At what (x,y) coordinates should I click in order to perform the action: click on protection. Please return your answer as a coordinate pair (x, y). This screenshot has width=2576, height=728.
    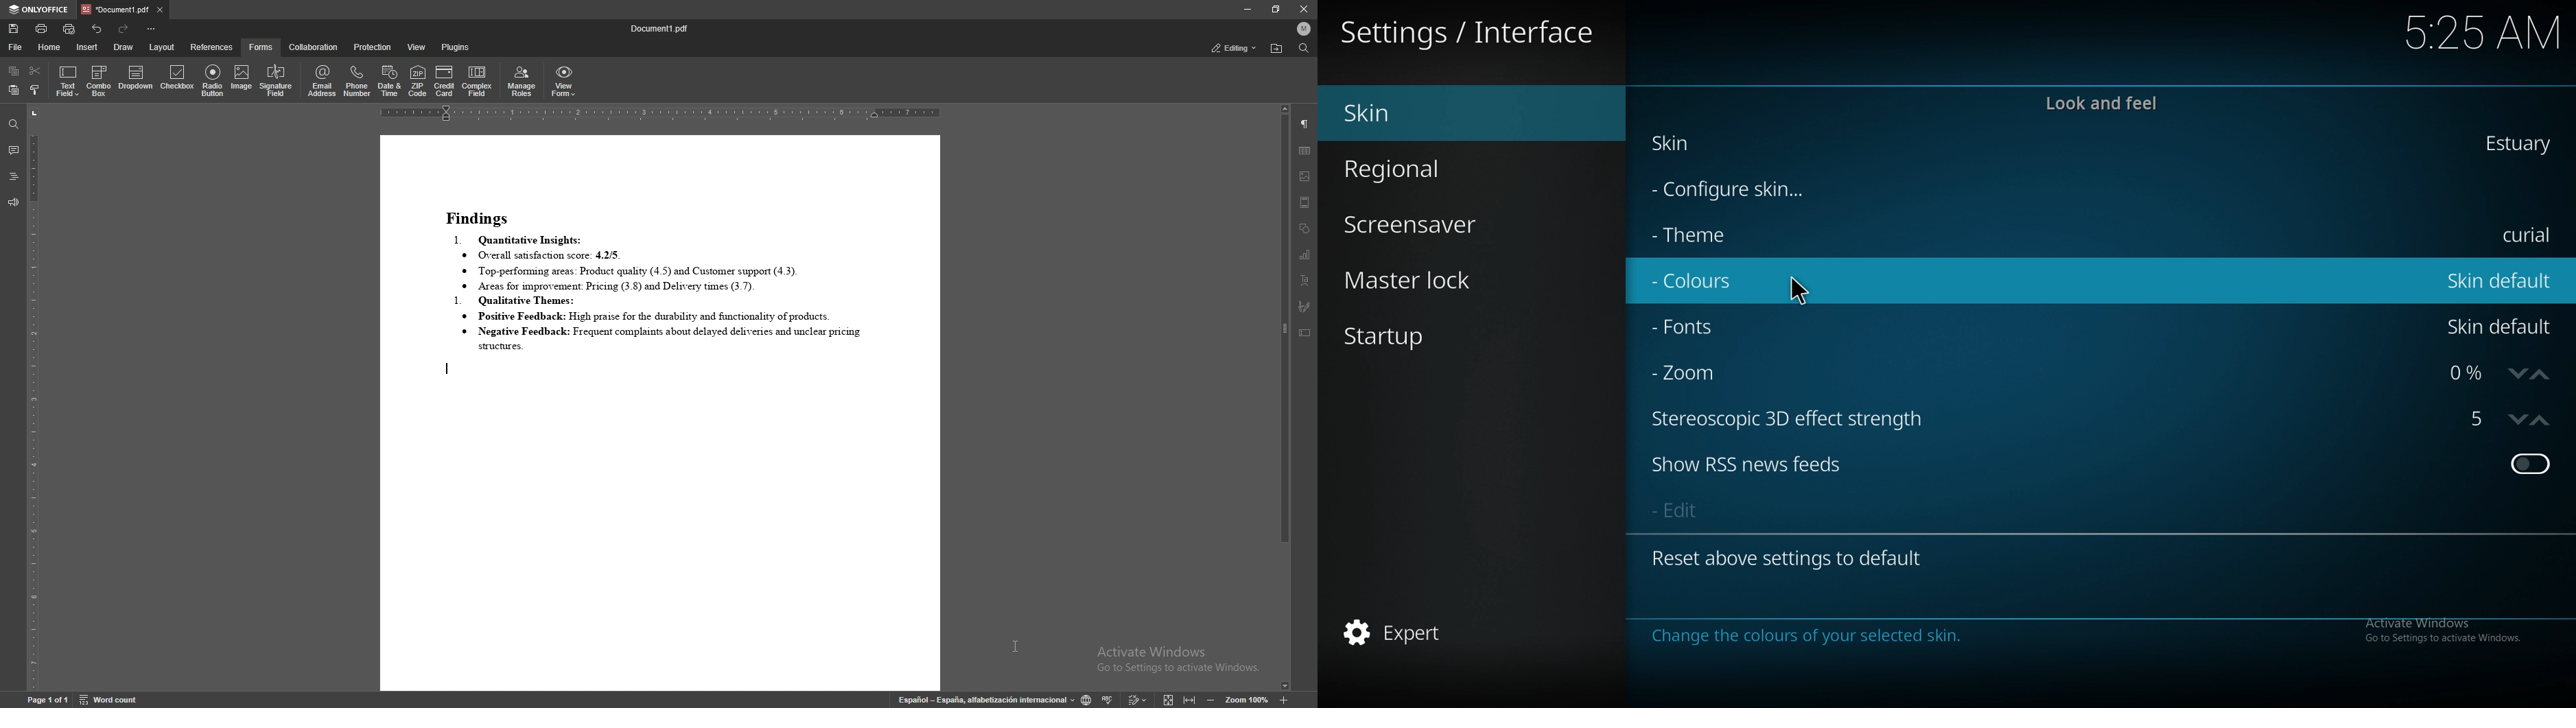
    Looking at the image, I should click on (372, 47).